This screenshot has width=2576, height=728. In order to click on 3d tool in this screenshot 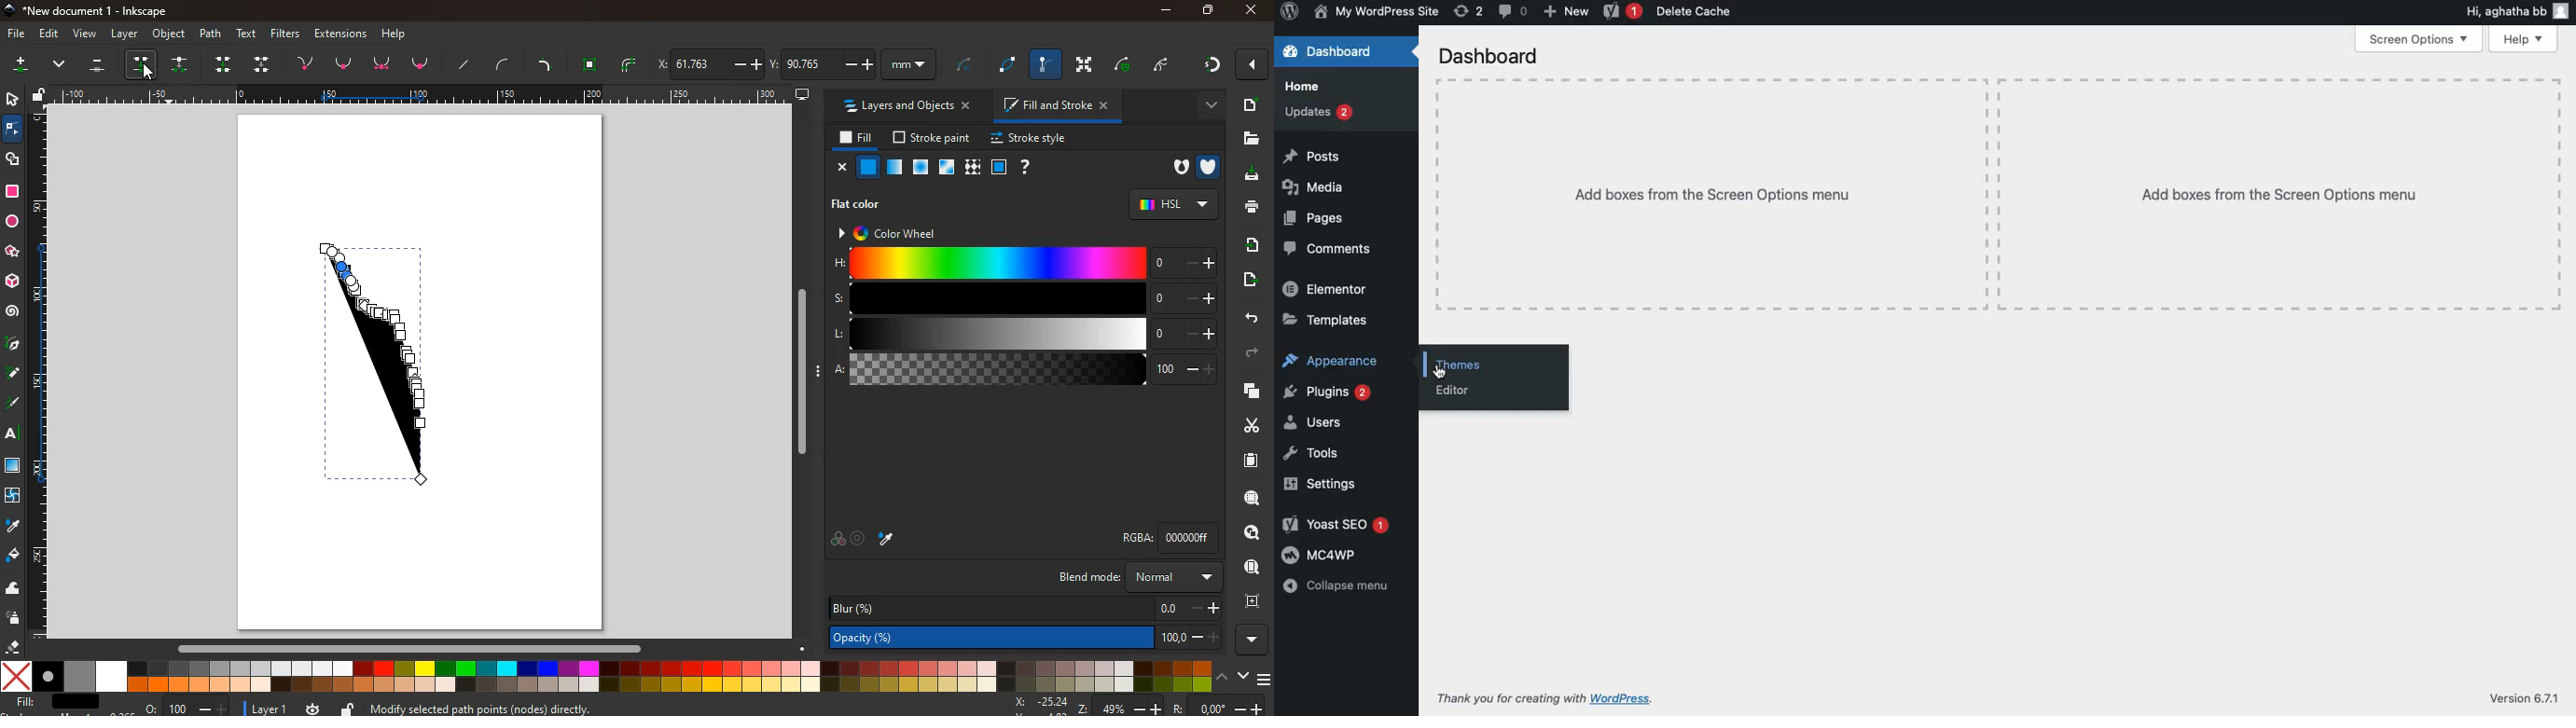, I will do `click(14, 282)`.